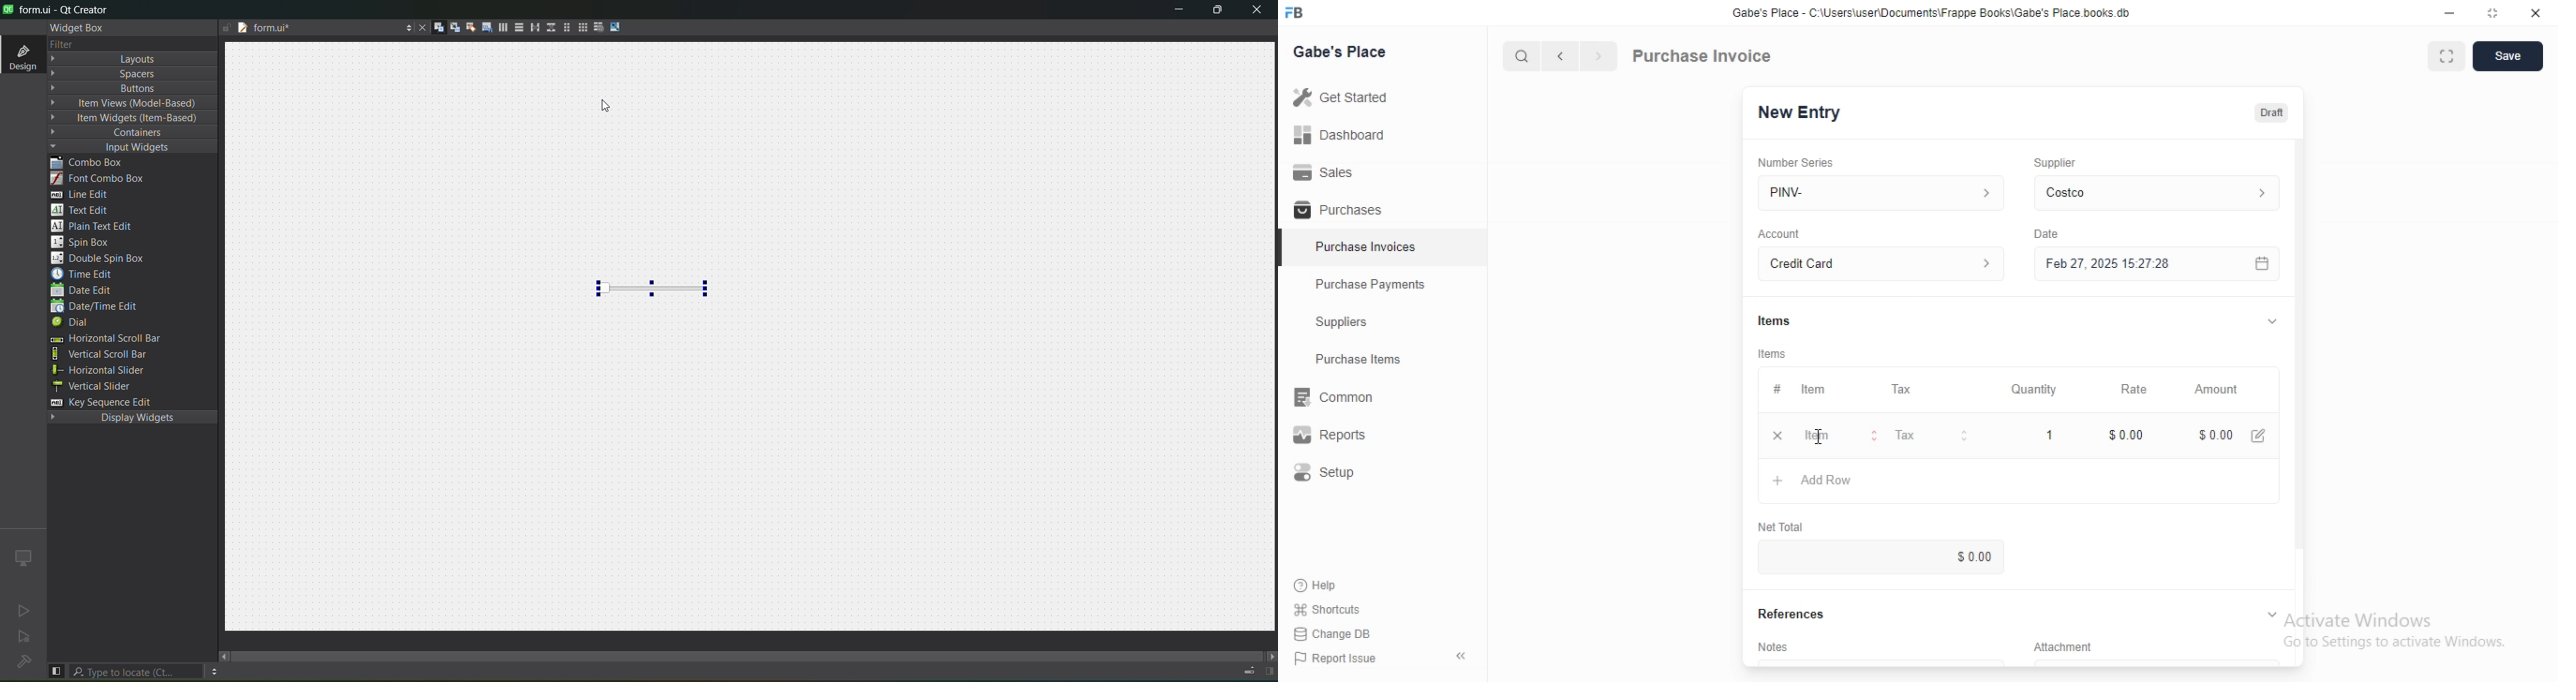  What do you see at coordinates (1332, 634) in the screenshot?
I see `Change DB` at bounding box center [1332, 634].